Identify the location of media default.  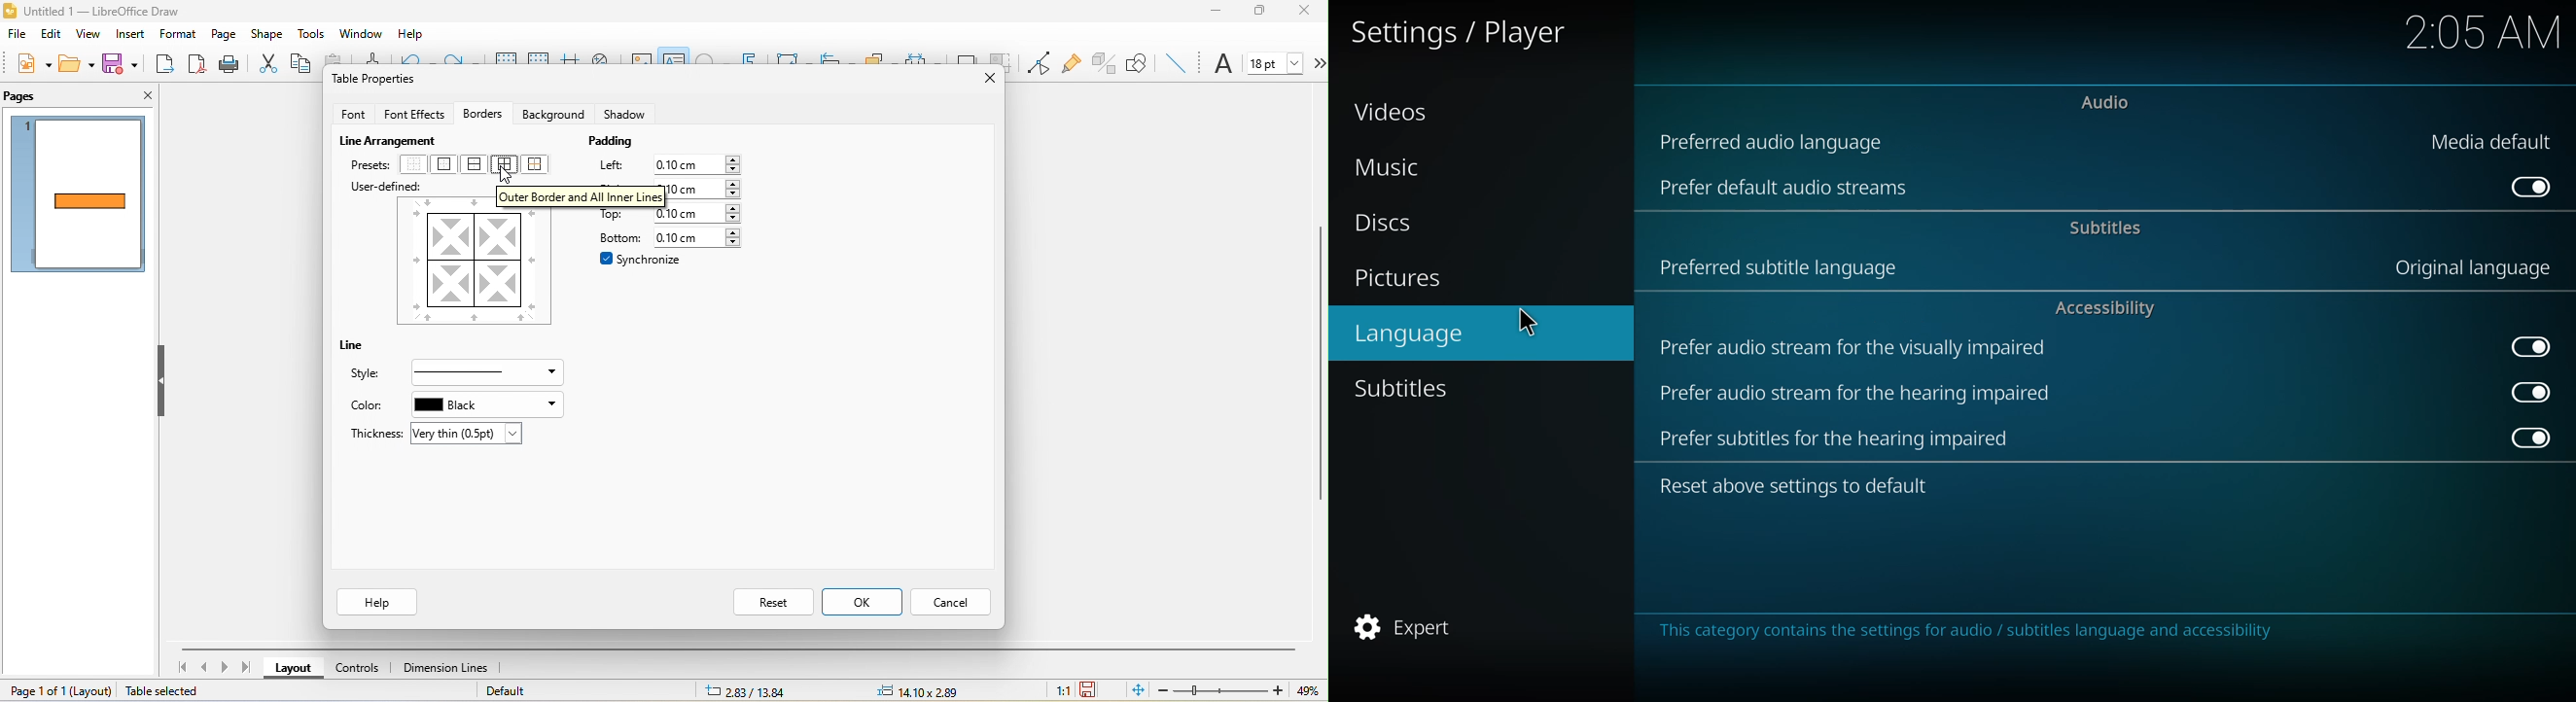
(2495, 142).